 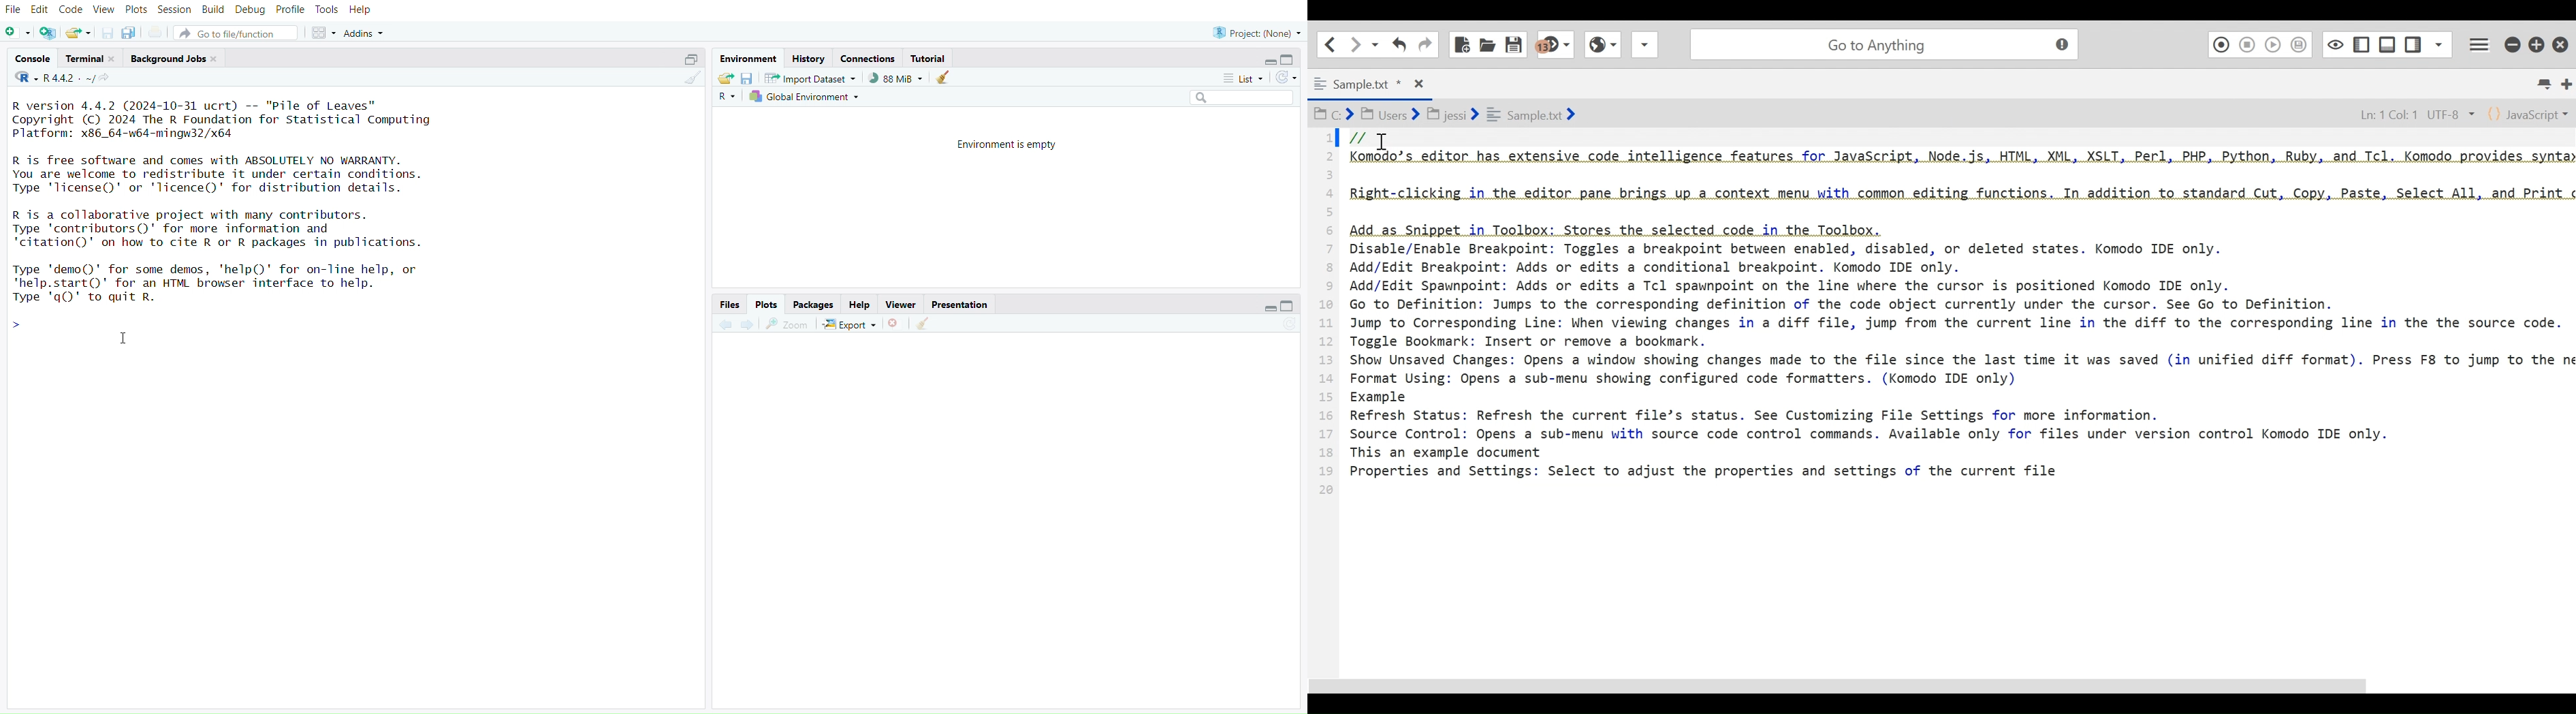 What do you see at coordinates (108, 78) in the screenshot?
I see `view current working directory` at bounding box center [108, 78].